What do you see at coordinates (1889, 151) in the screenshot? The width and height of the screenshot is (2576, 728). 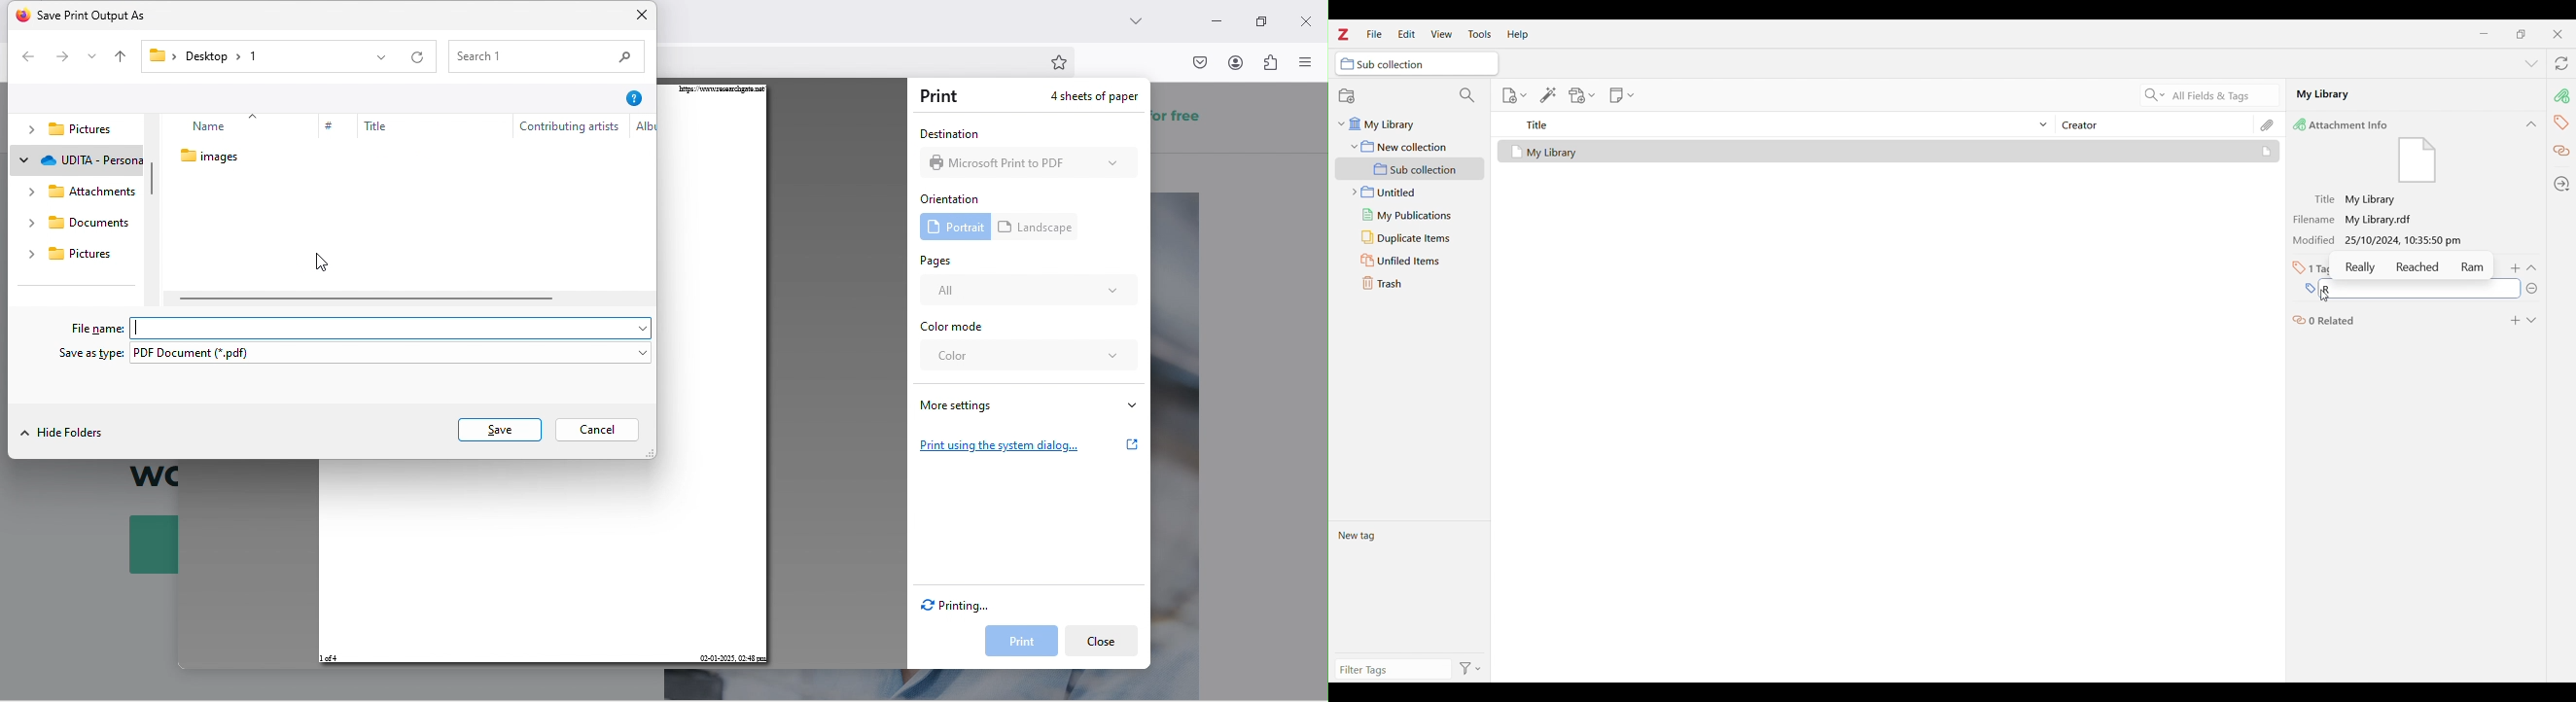 I see `Selected file and its details` at bounding box center [1889, 151].